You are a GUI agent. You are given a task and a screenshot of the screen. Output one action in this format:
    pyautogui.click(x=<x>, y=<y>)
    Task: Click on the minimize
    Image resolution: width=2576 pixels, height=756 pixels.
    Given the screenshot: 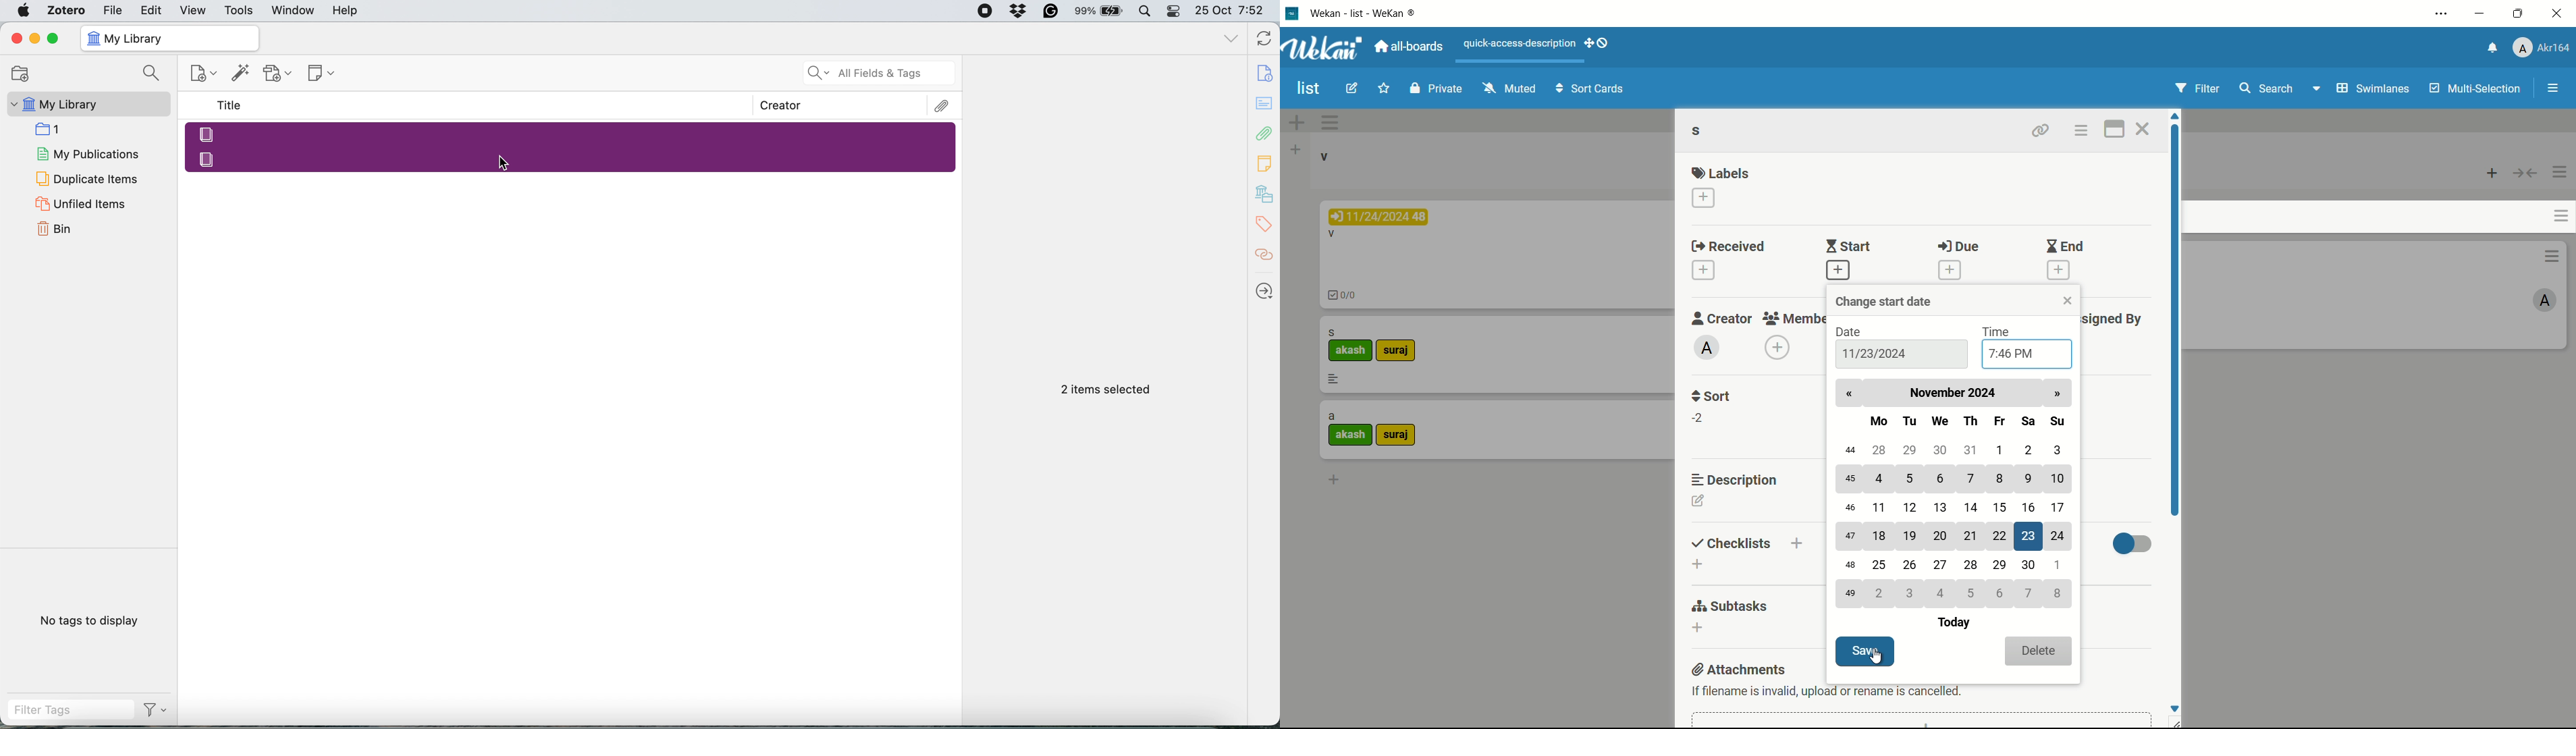 What is the action you would take?
    pyautogui.click(x=2480, y=15)
    